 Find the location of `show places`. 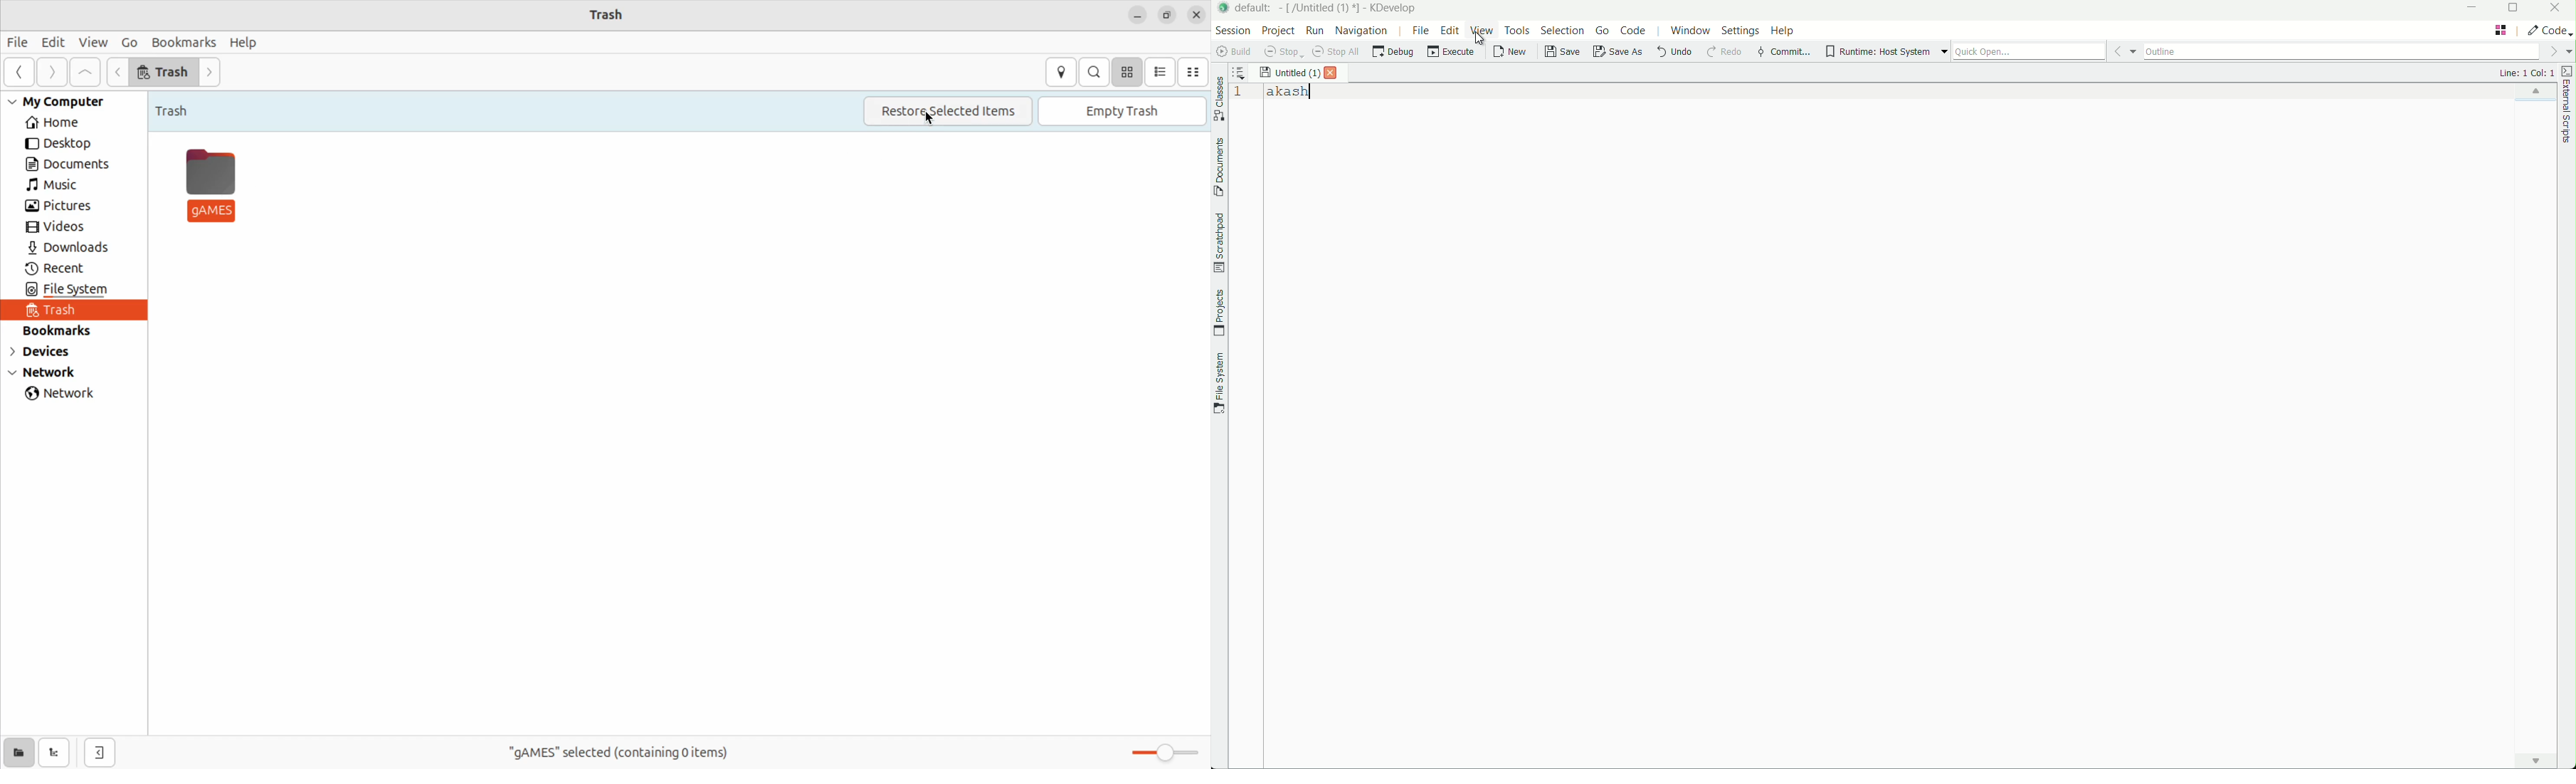

show places is located at coordinates (18, 752).